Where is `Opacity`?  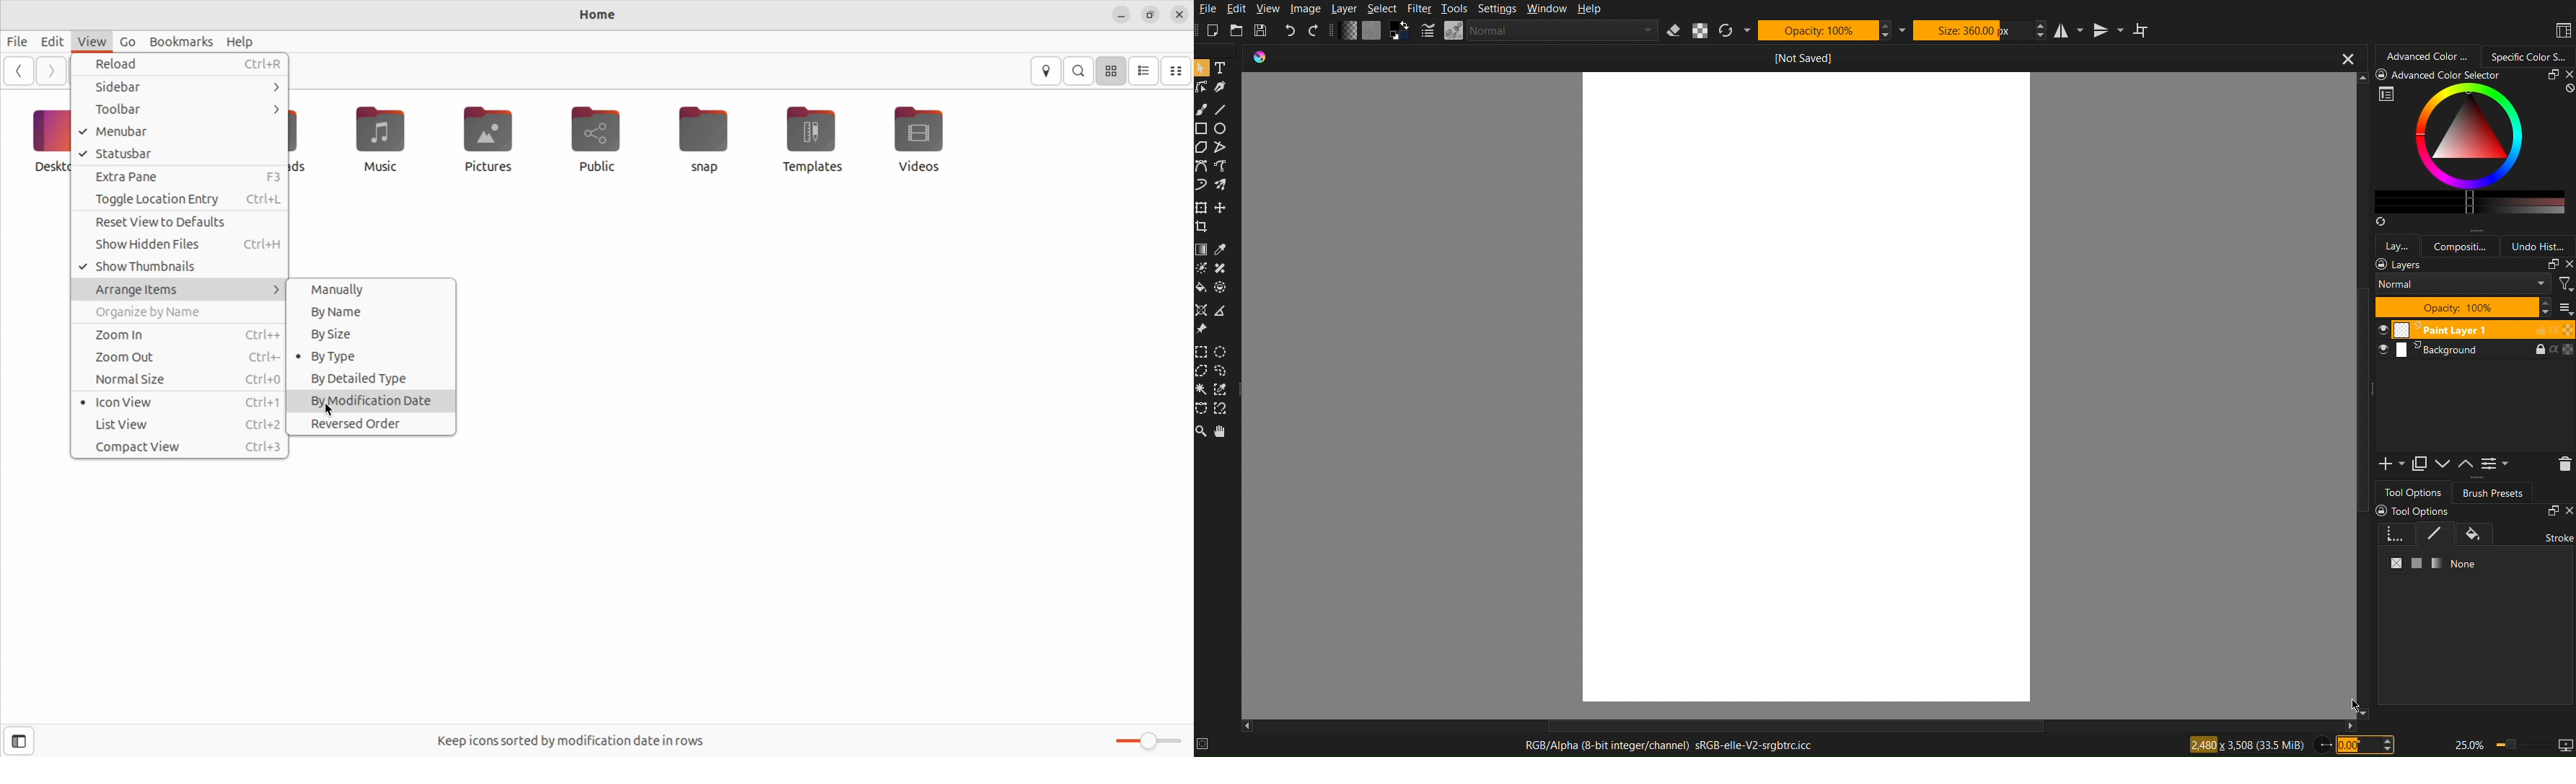 Opacity is located at coordinates (1825, 30).